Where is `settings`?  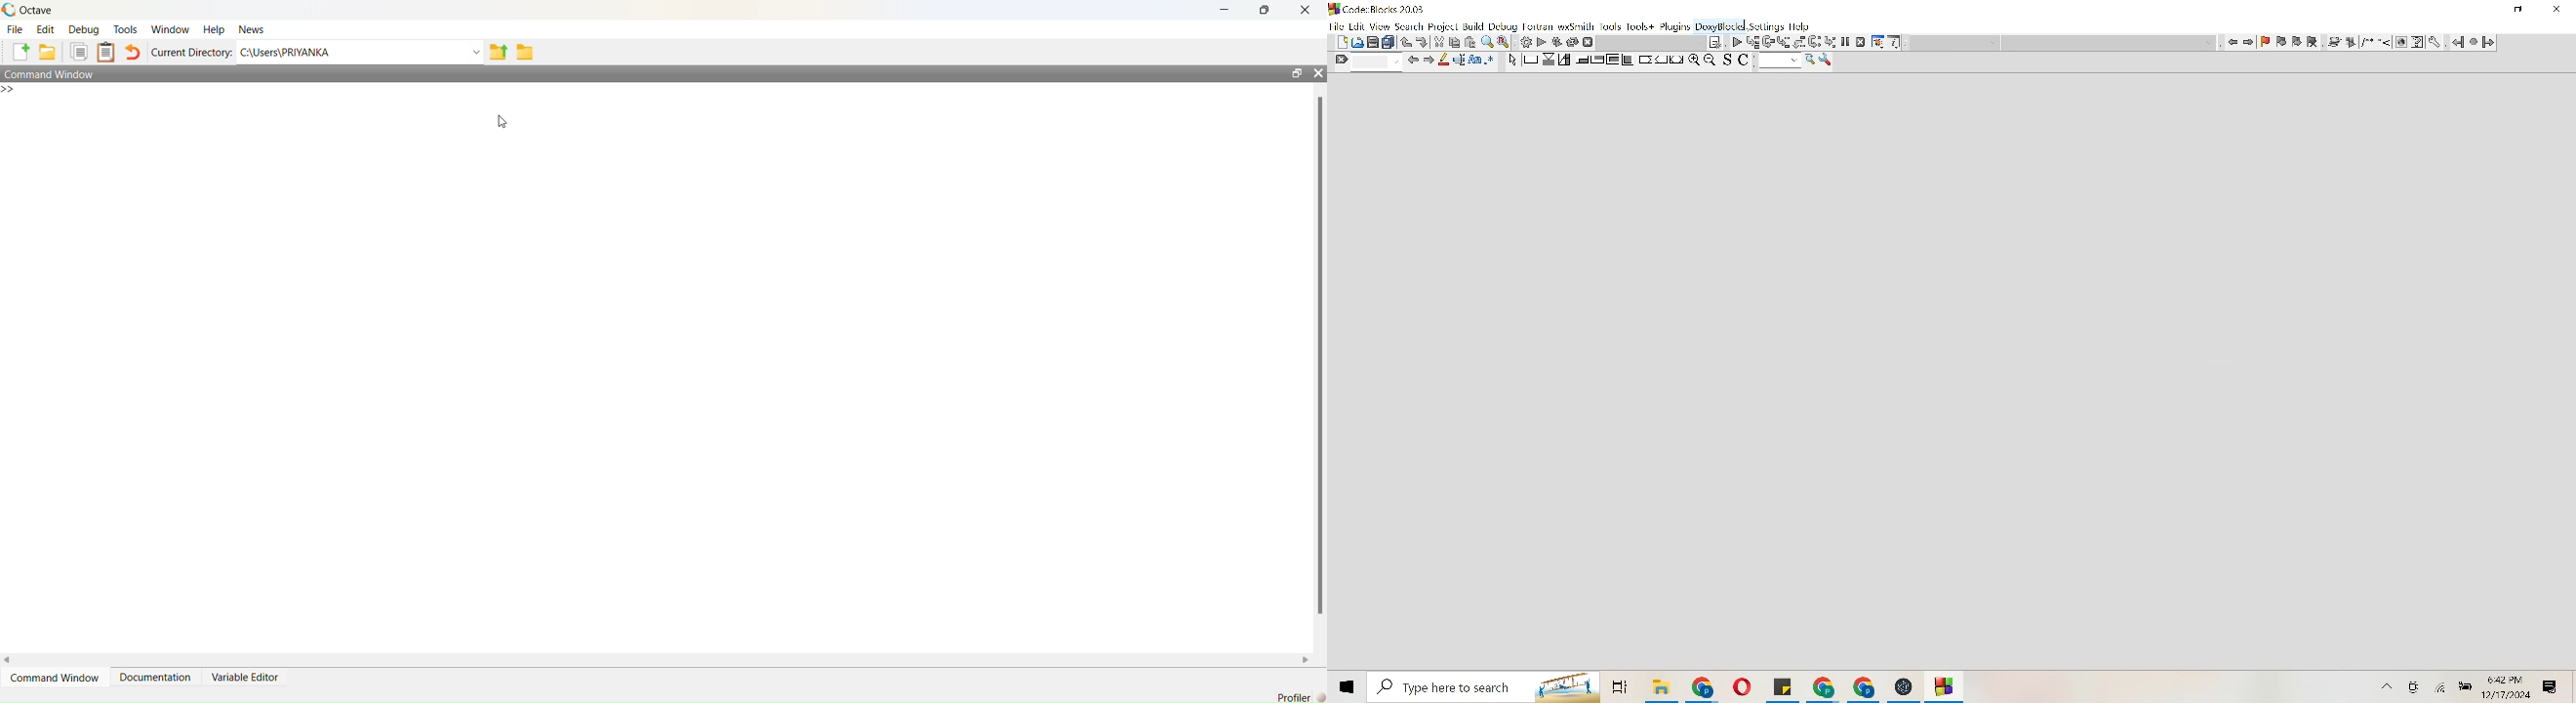
settings is located at coordinates (1767, 27).